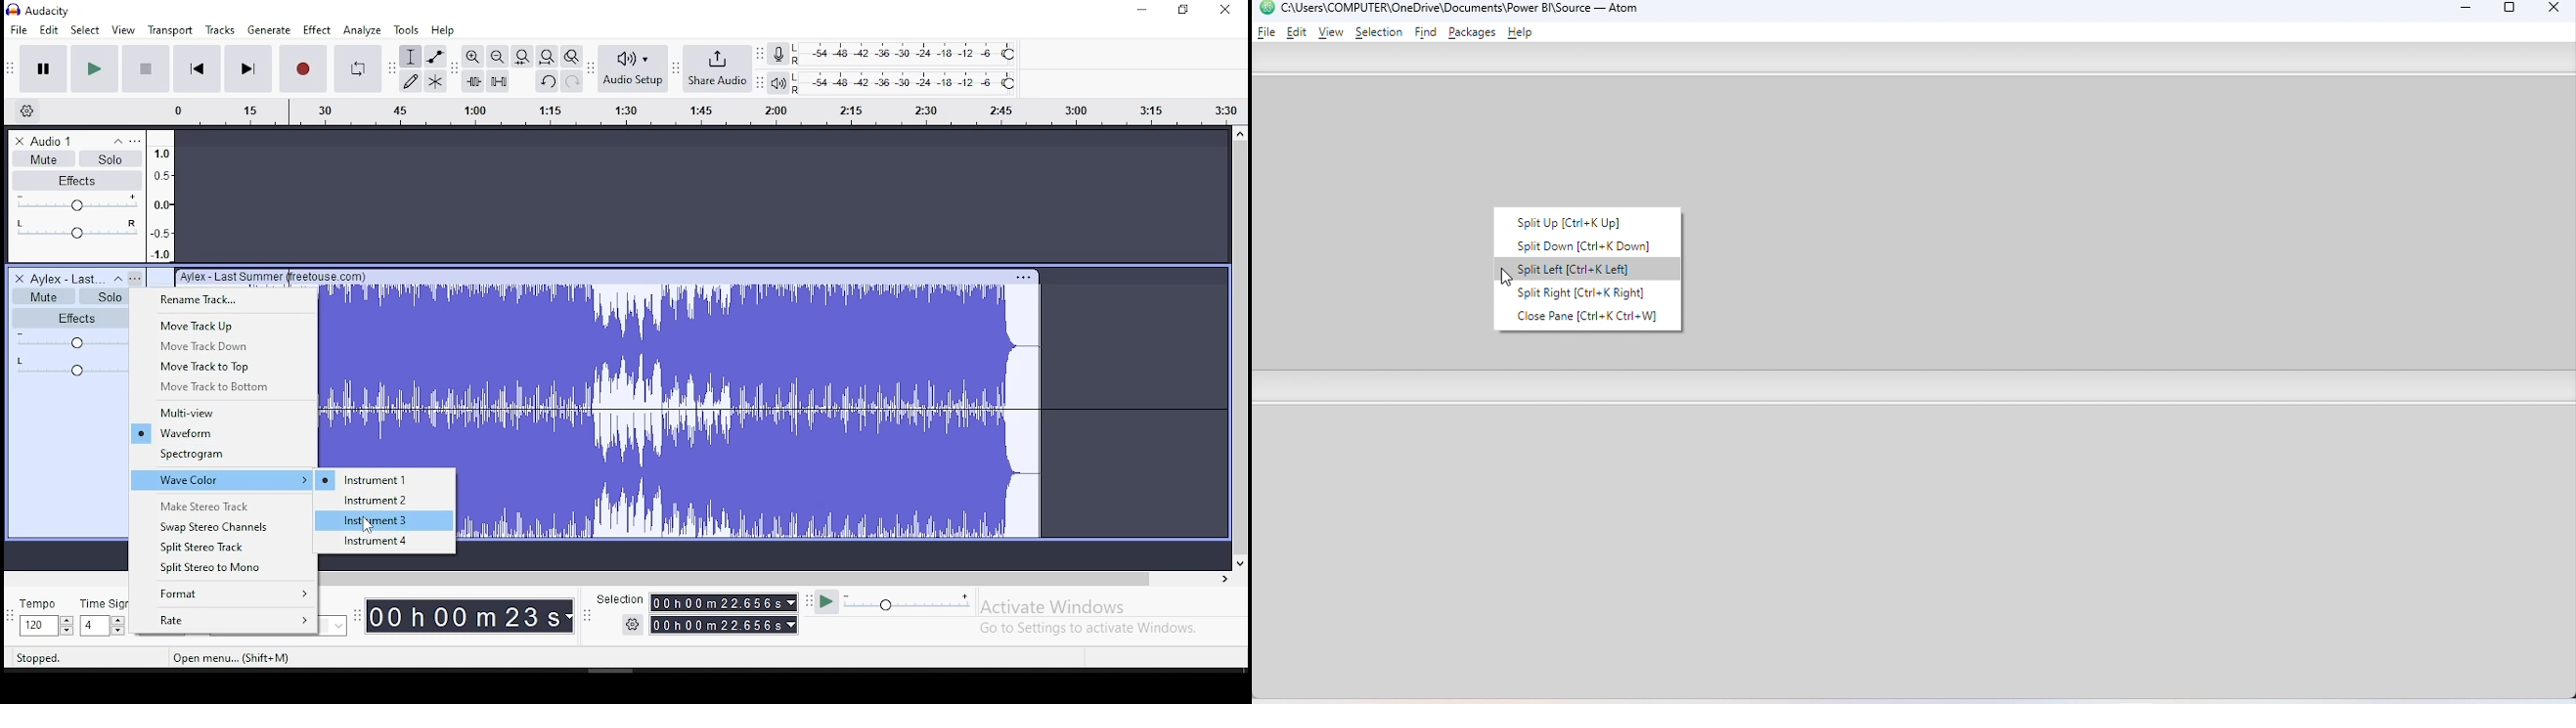 This screenshot has width=2576, height=728. I want to click on solo, so click(101, 295).